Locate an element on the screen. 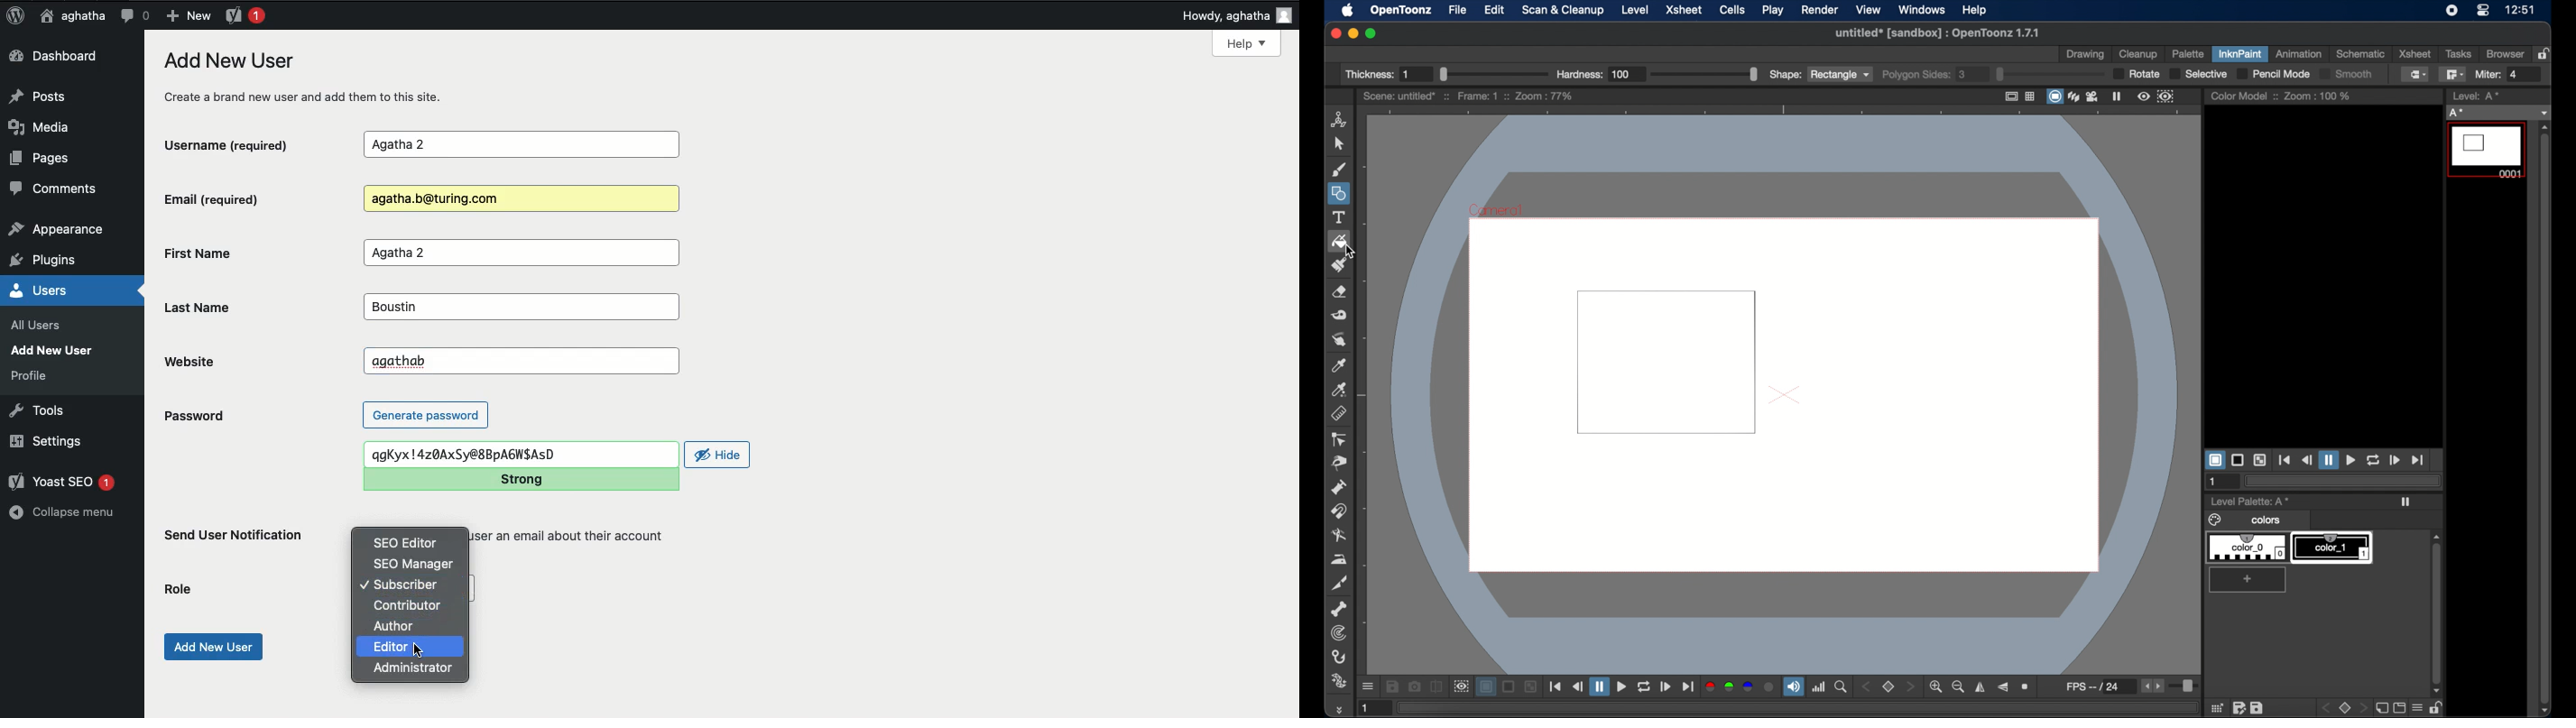  save images is located at coordinates (1392, 687).